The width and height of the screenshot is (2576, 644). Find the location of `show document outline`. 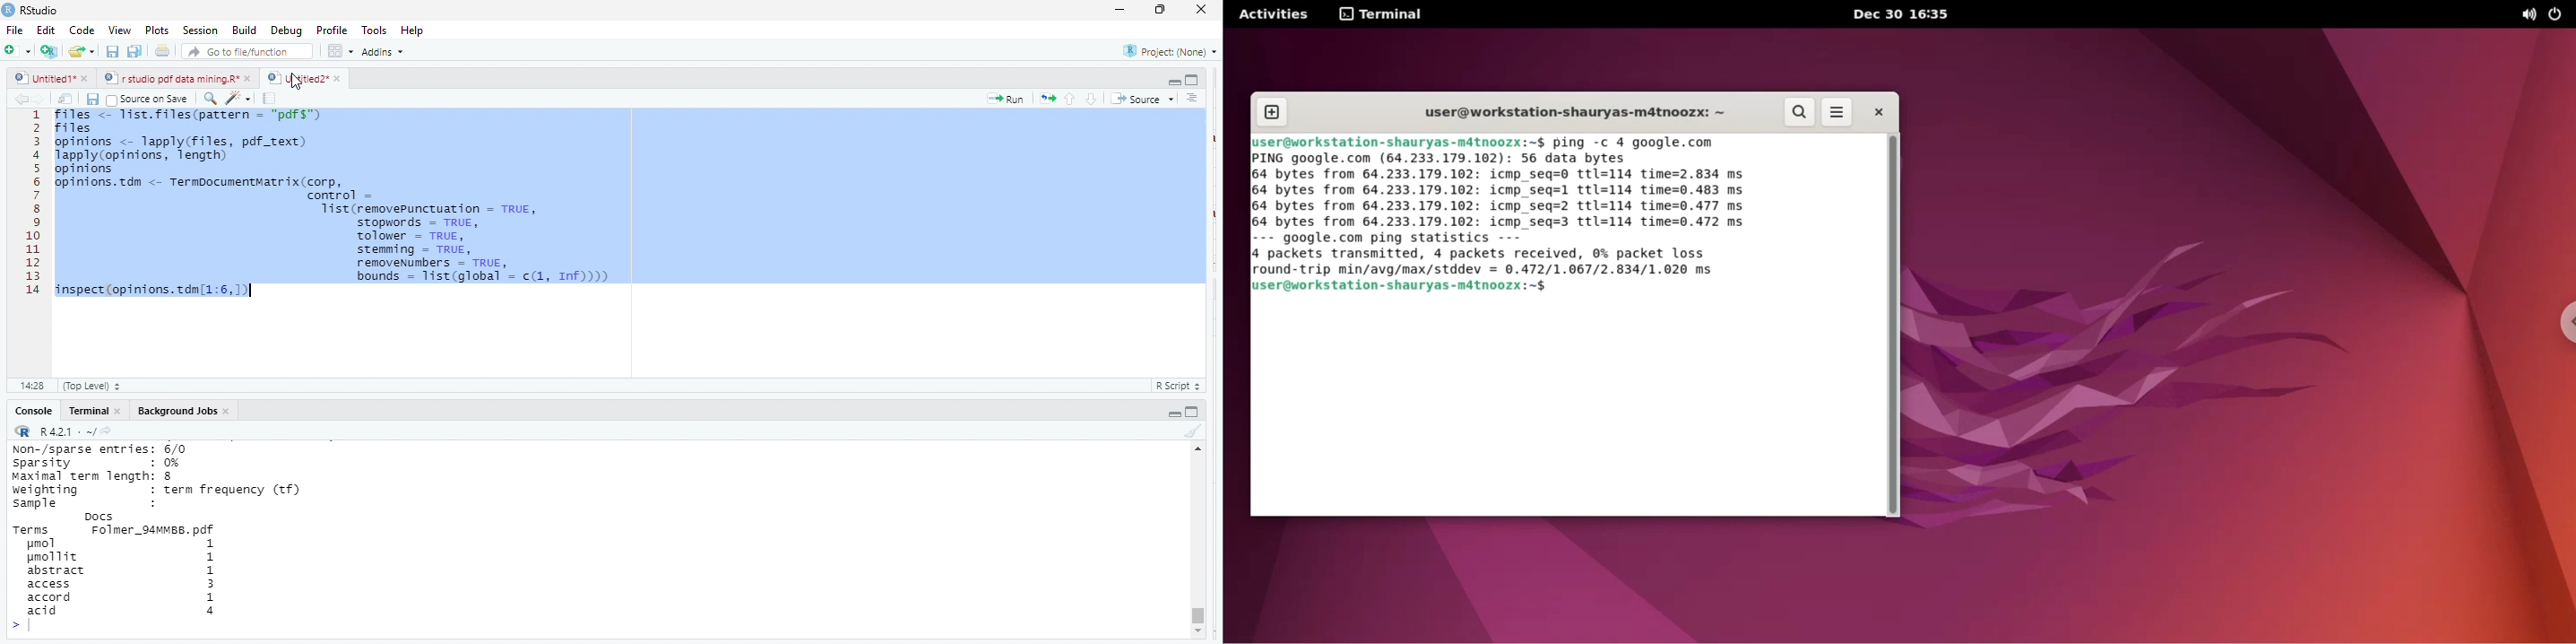

show document outline is located at coordinates (1194, 99).